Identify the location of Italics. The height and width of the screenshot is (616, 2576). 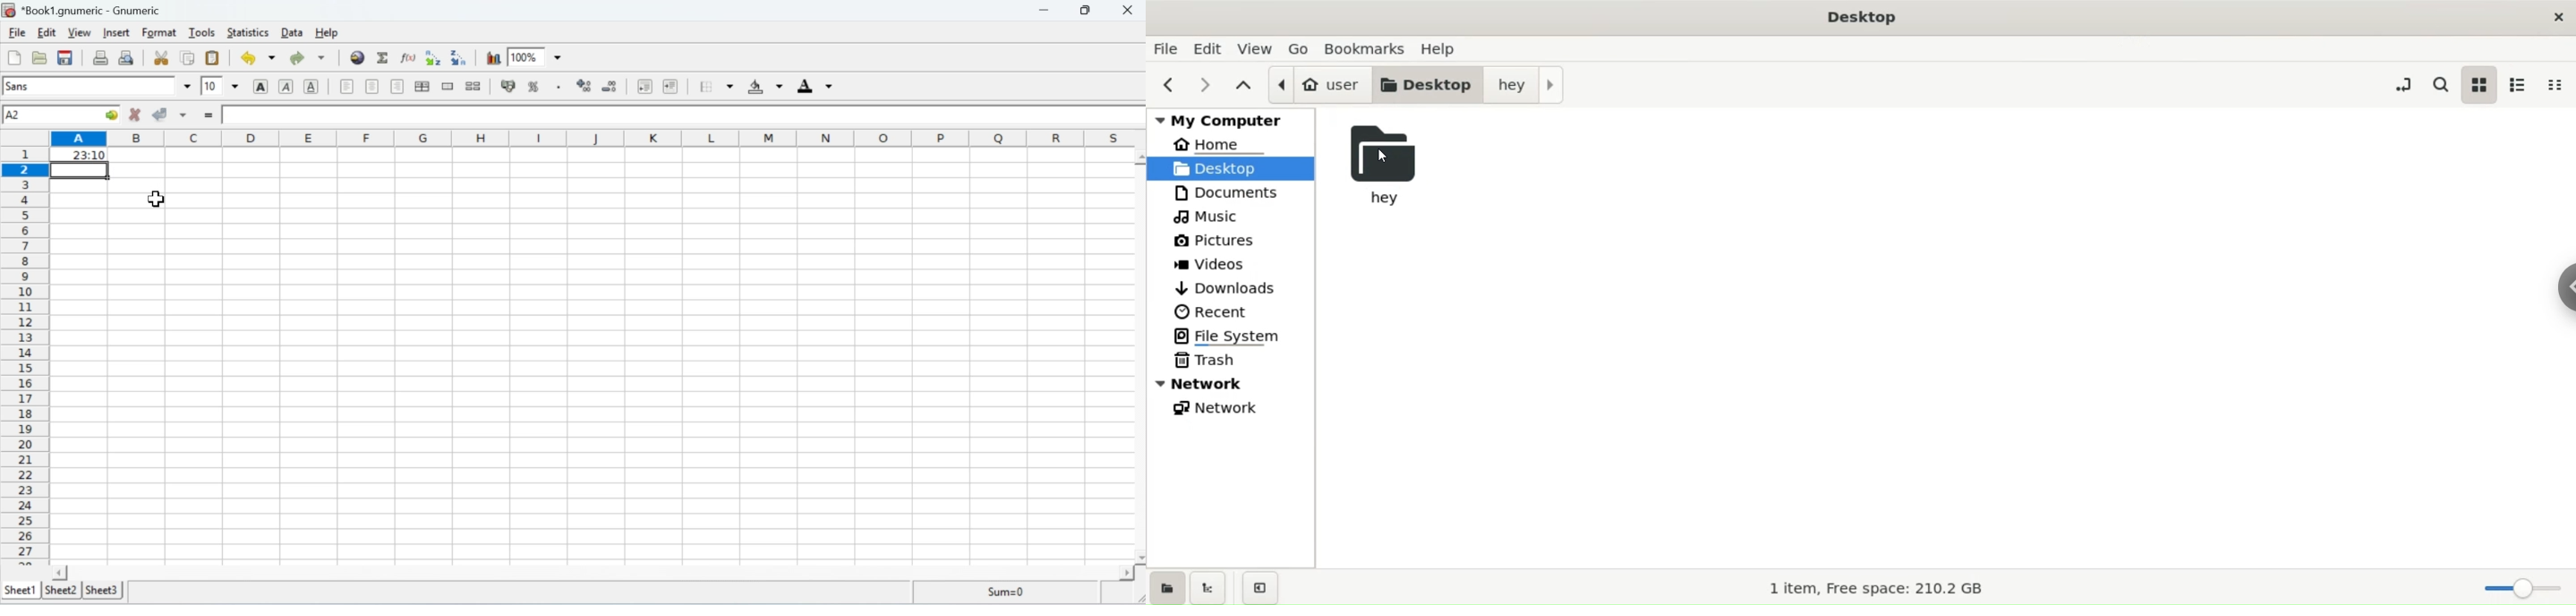
(286, 87).